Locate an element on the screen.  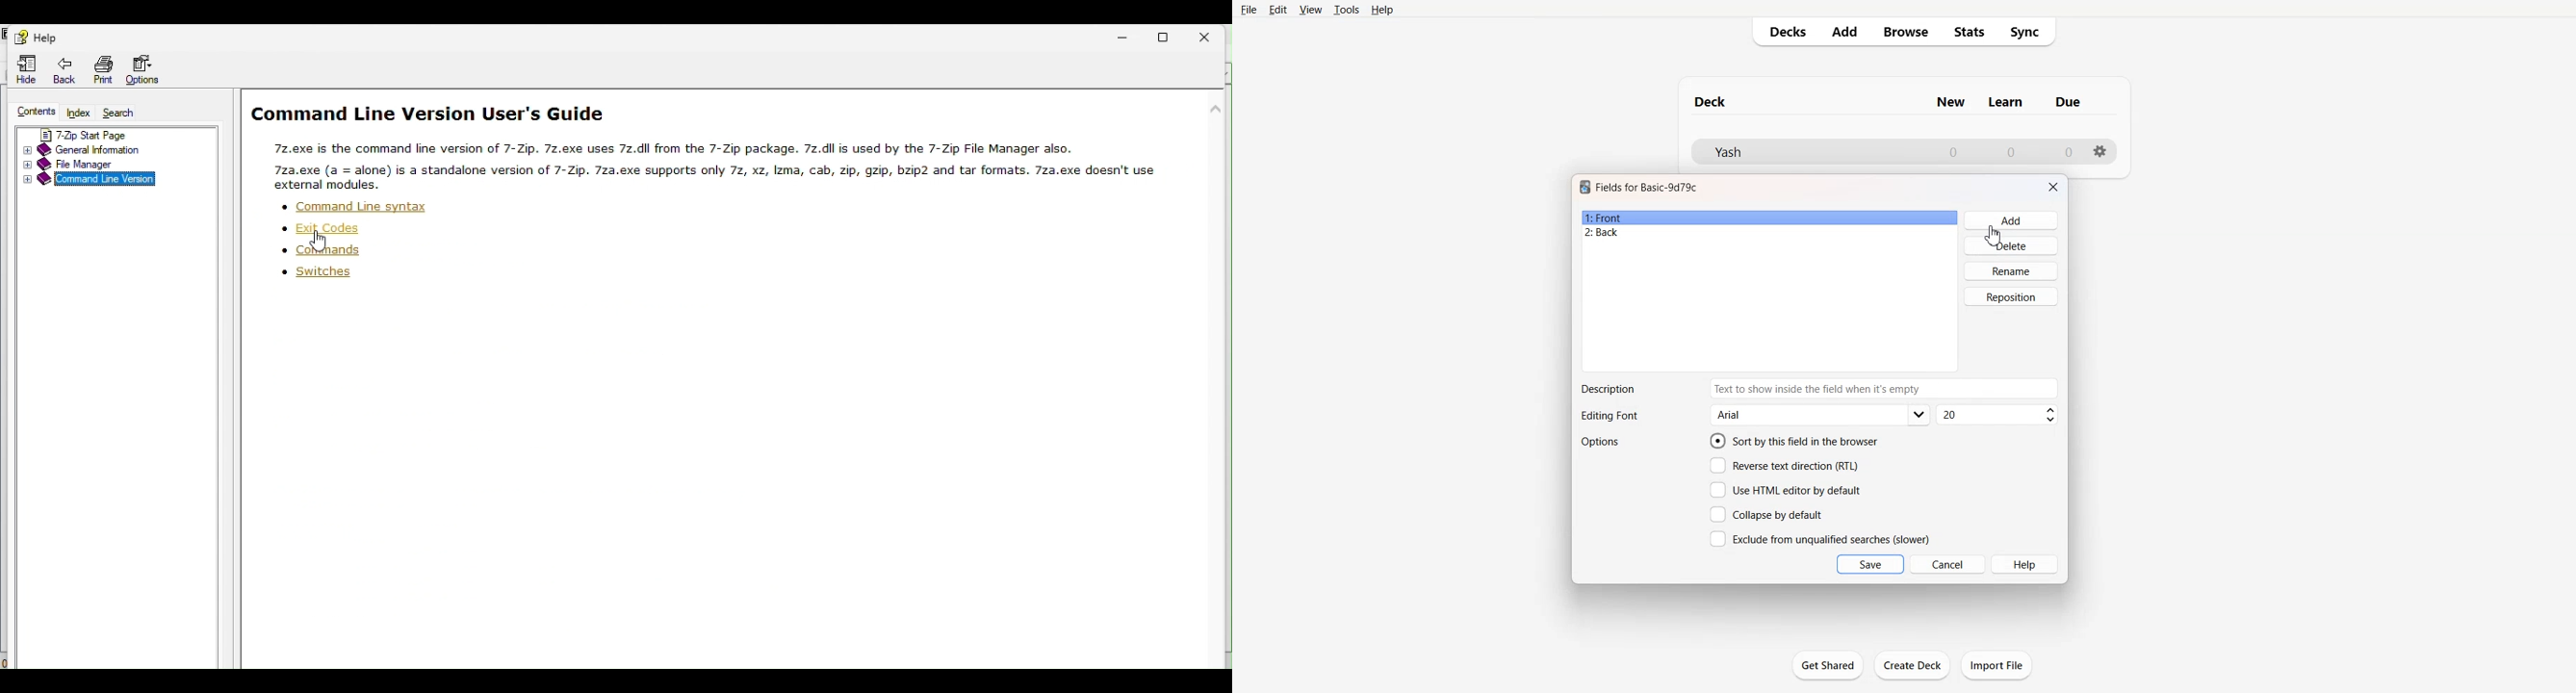
Index is located at coordinates (80, 113).